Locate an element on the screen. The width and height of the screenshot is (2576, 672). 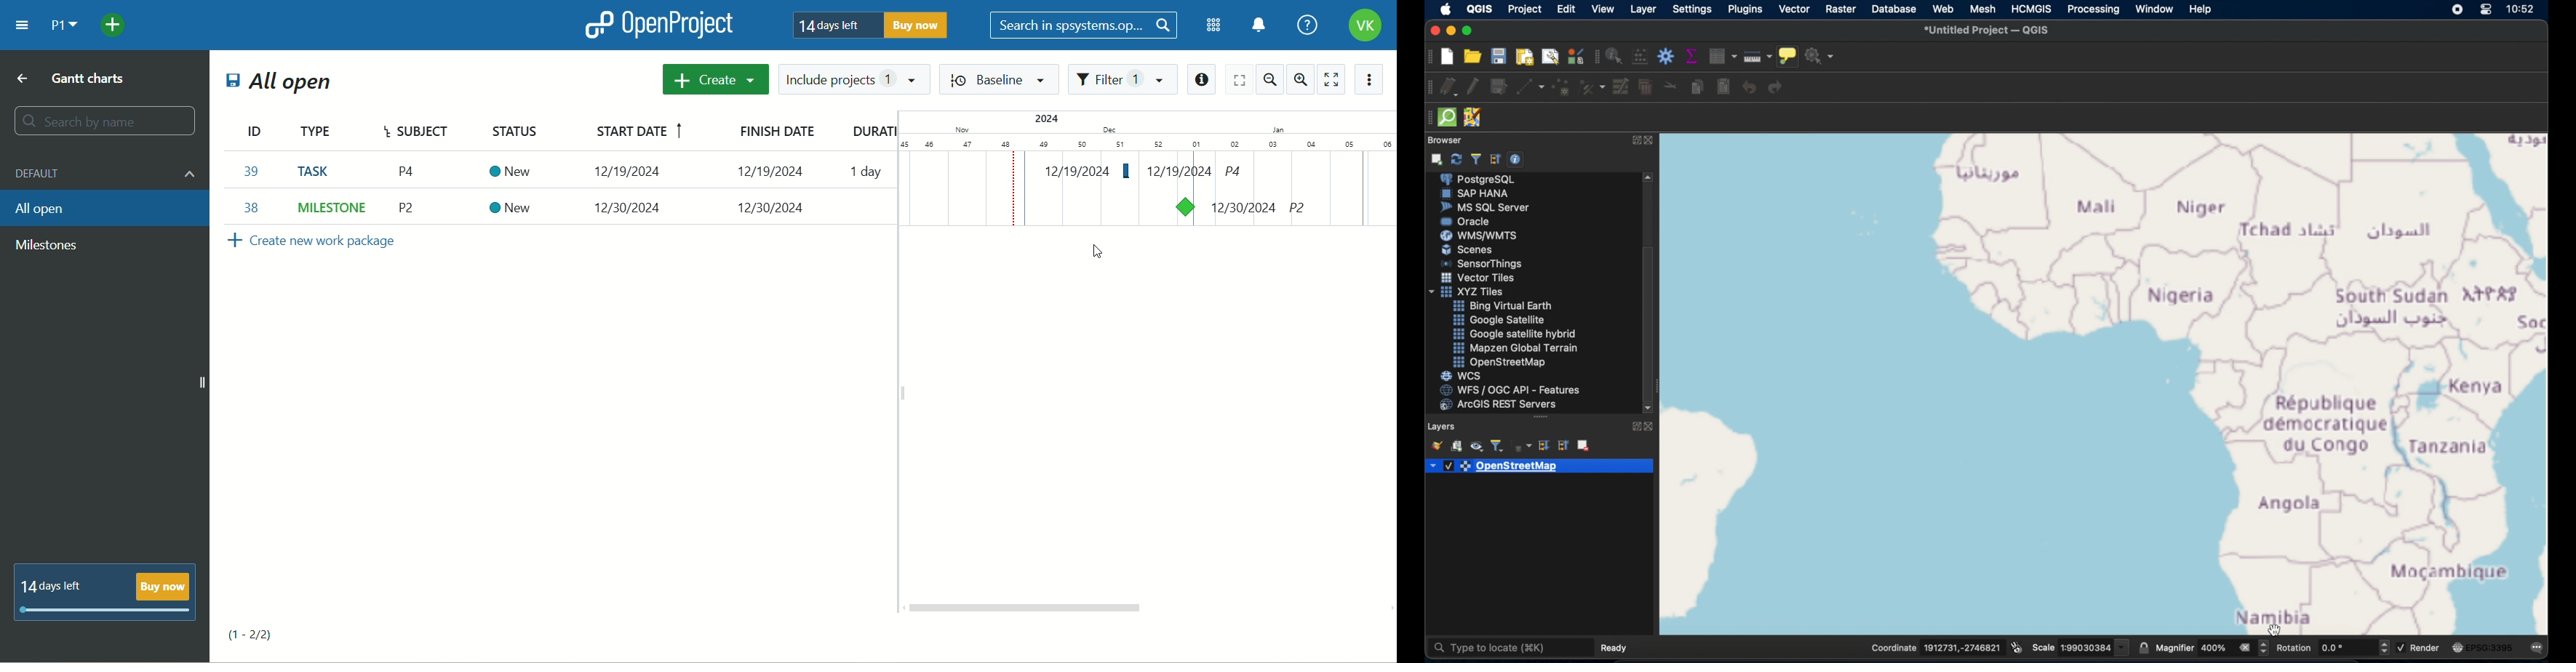
save project is located at coordinates (1498, 56).